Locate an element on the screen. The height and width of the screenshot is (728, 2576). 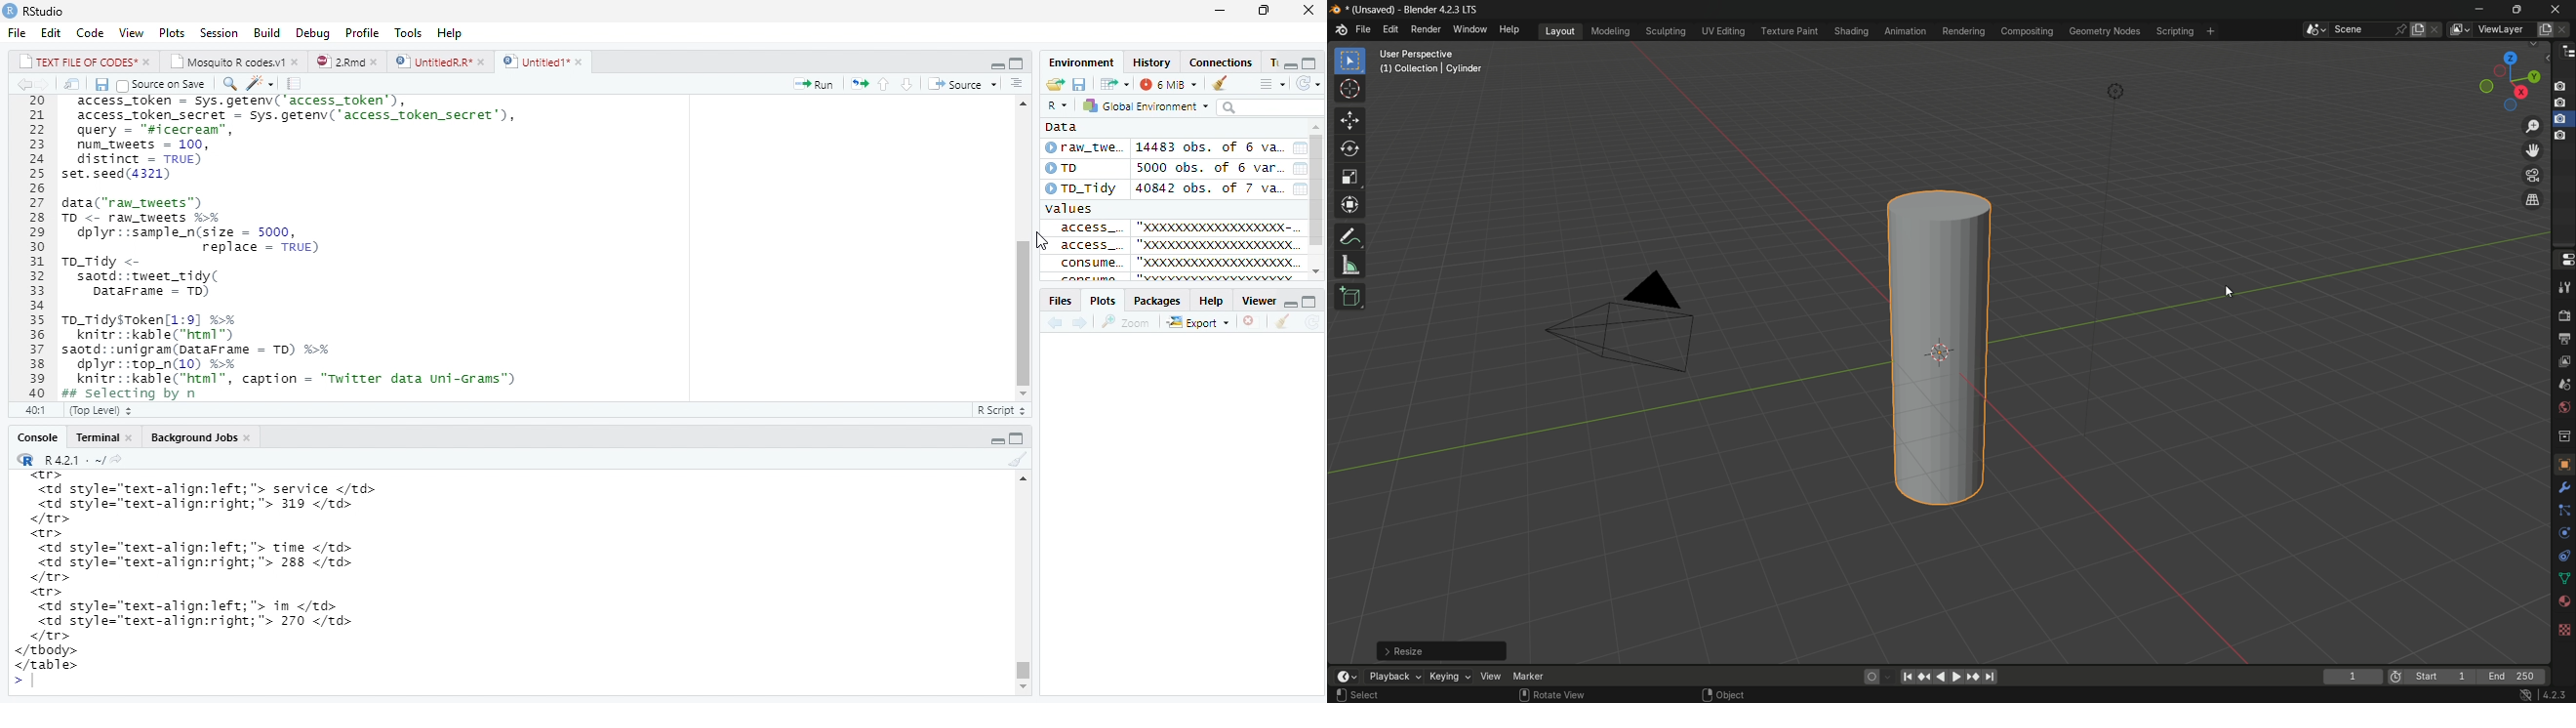
new is located at coordinates (1055, 83).